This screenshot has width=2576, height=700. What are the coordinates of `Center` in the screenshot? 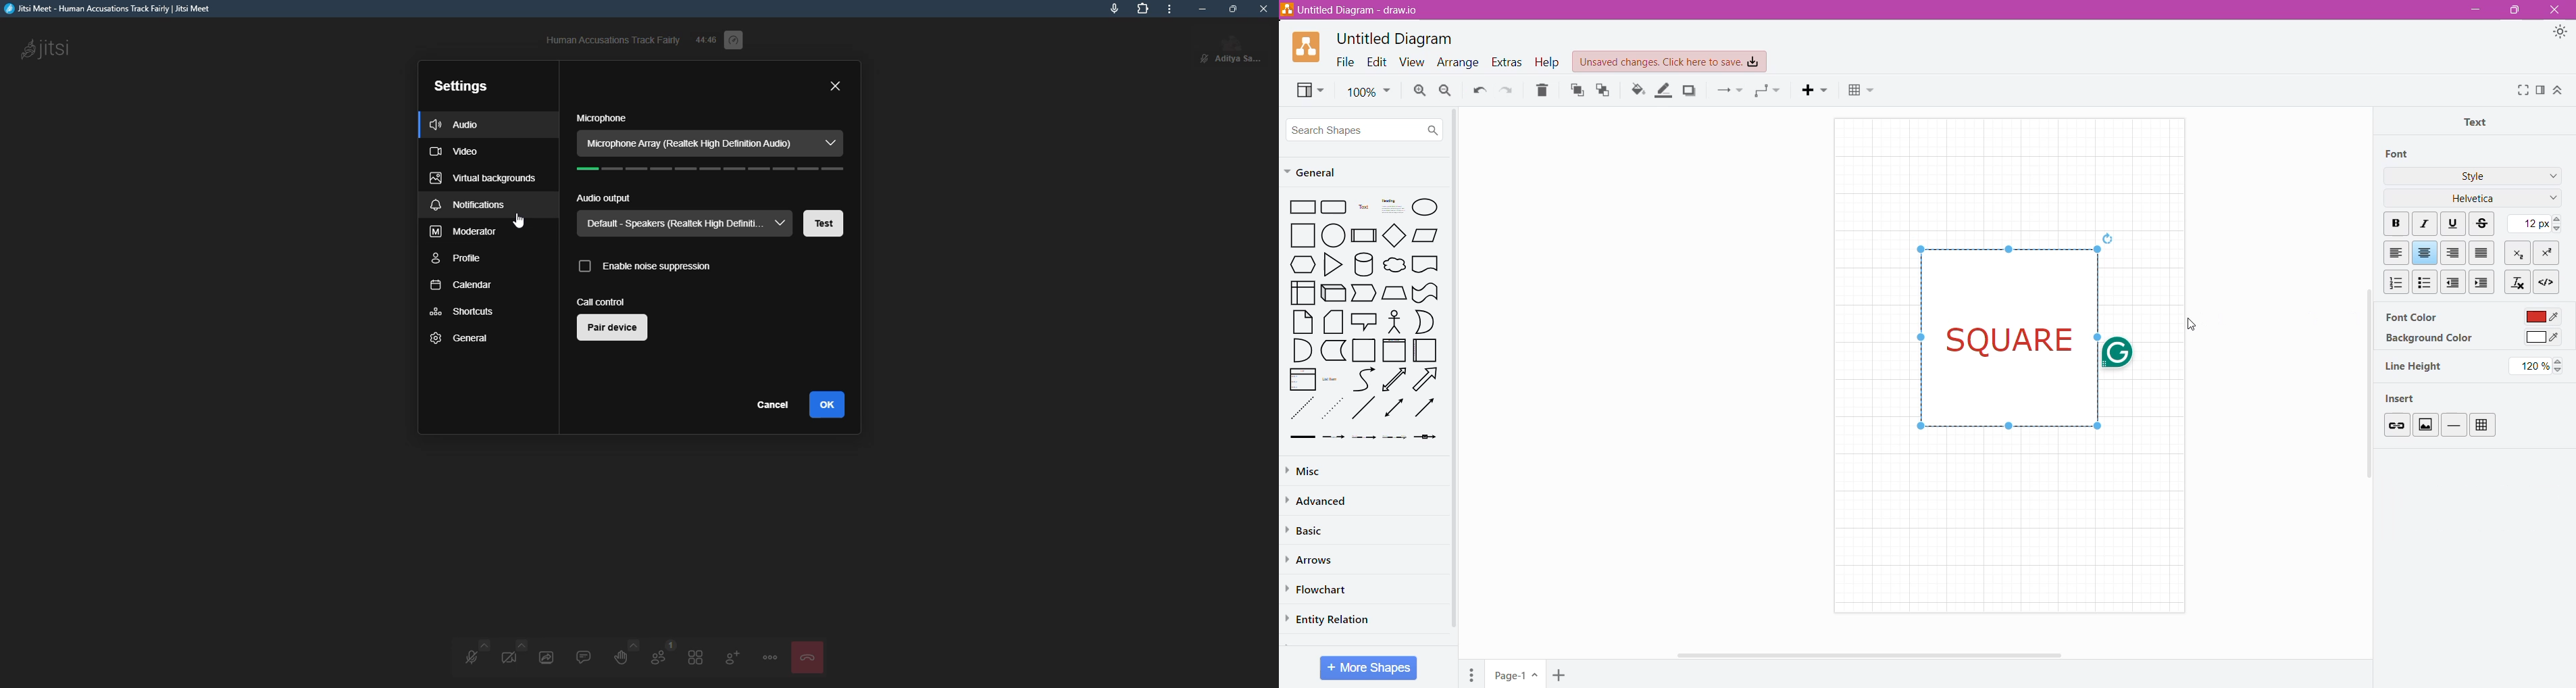 It's located at (2425, 253).